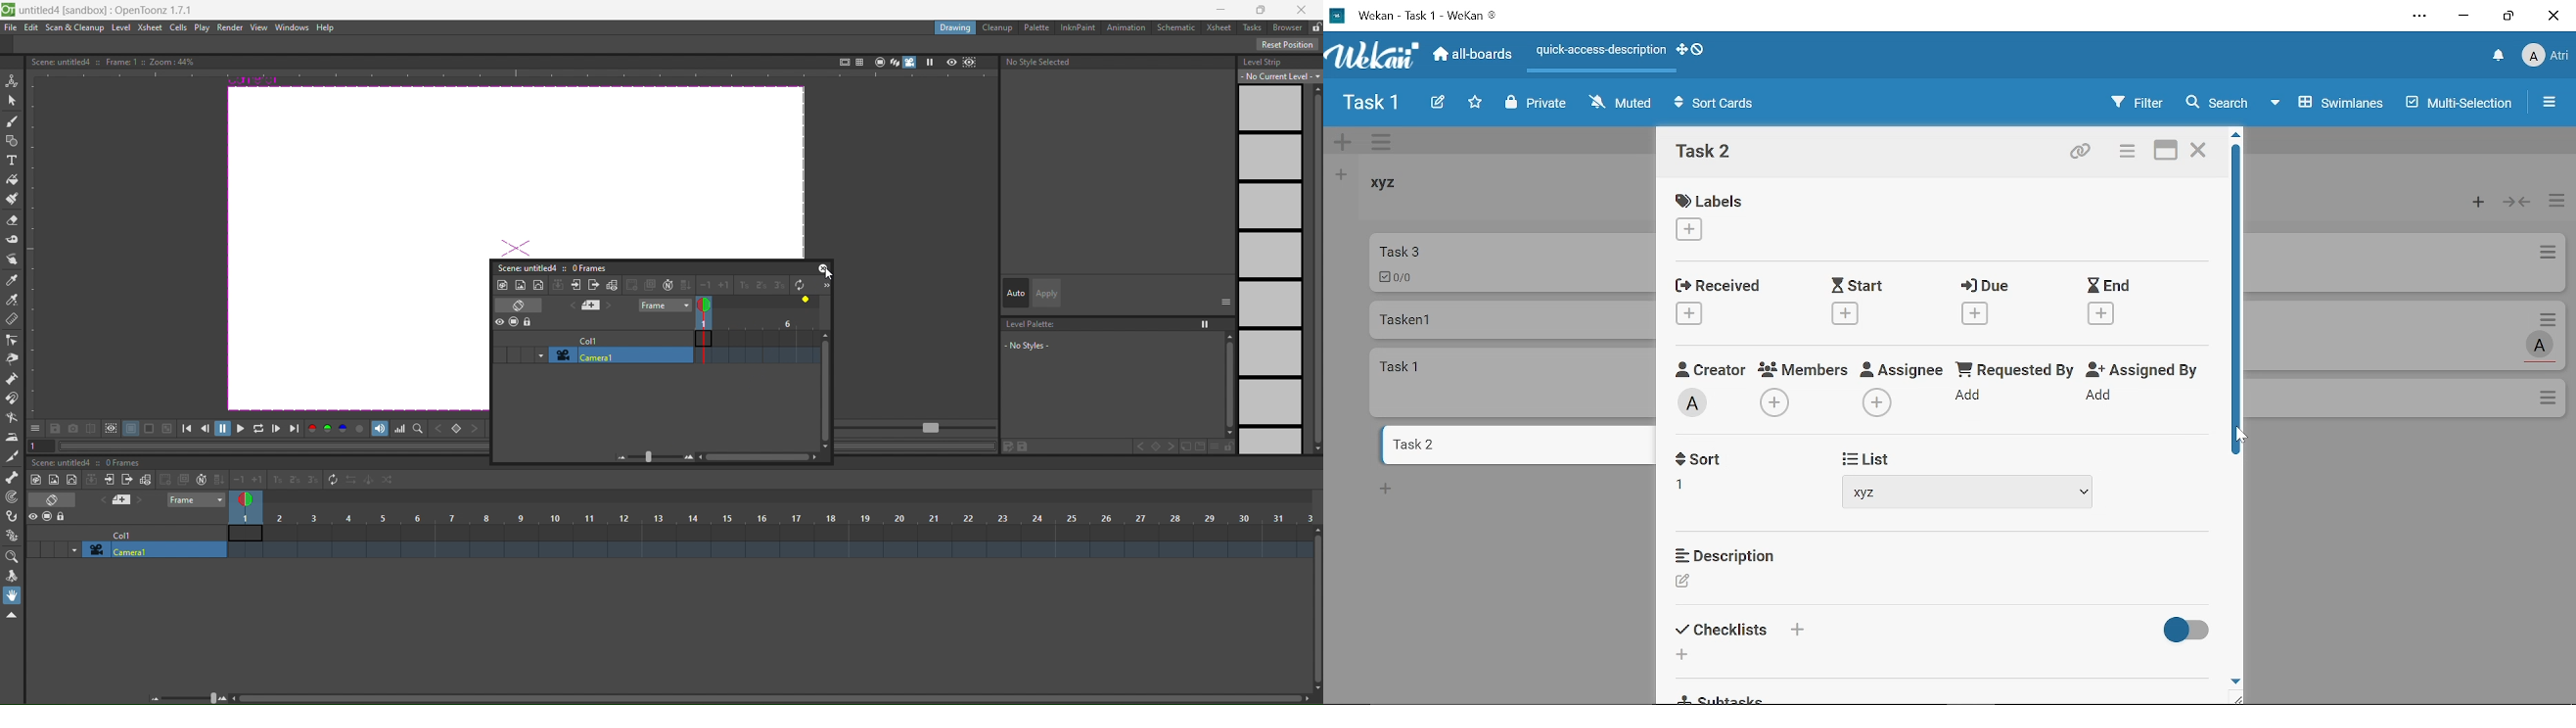  I want to click on Manage card actions, so click(2556, 203).